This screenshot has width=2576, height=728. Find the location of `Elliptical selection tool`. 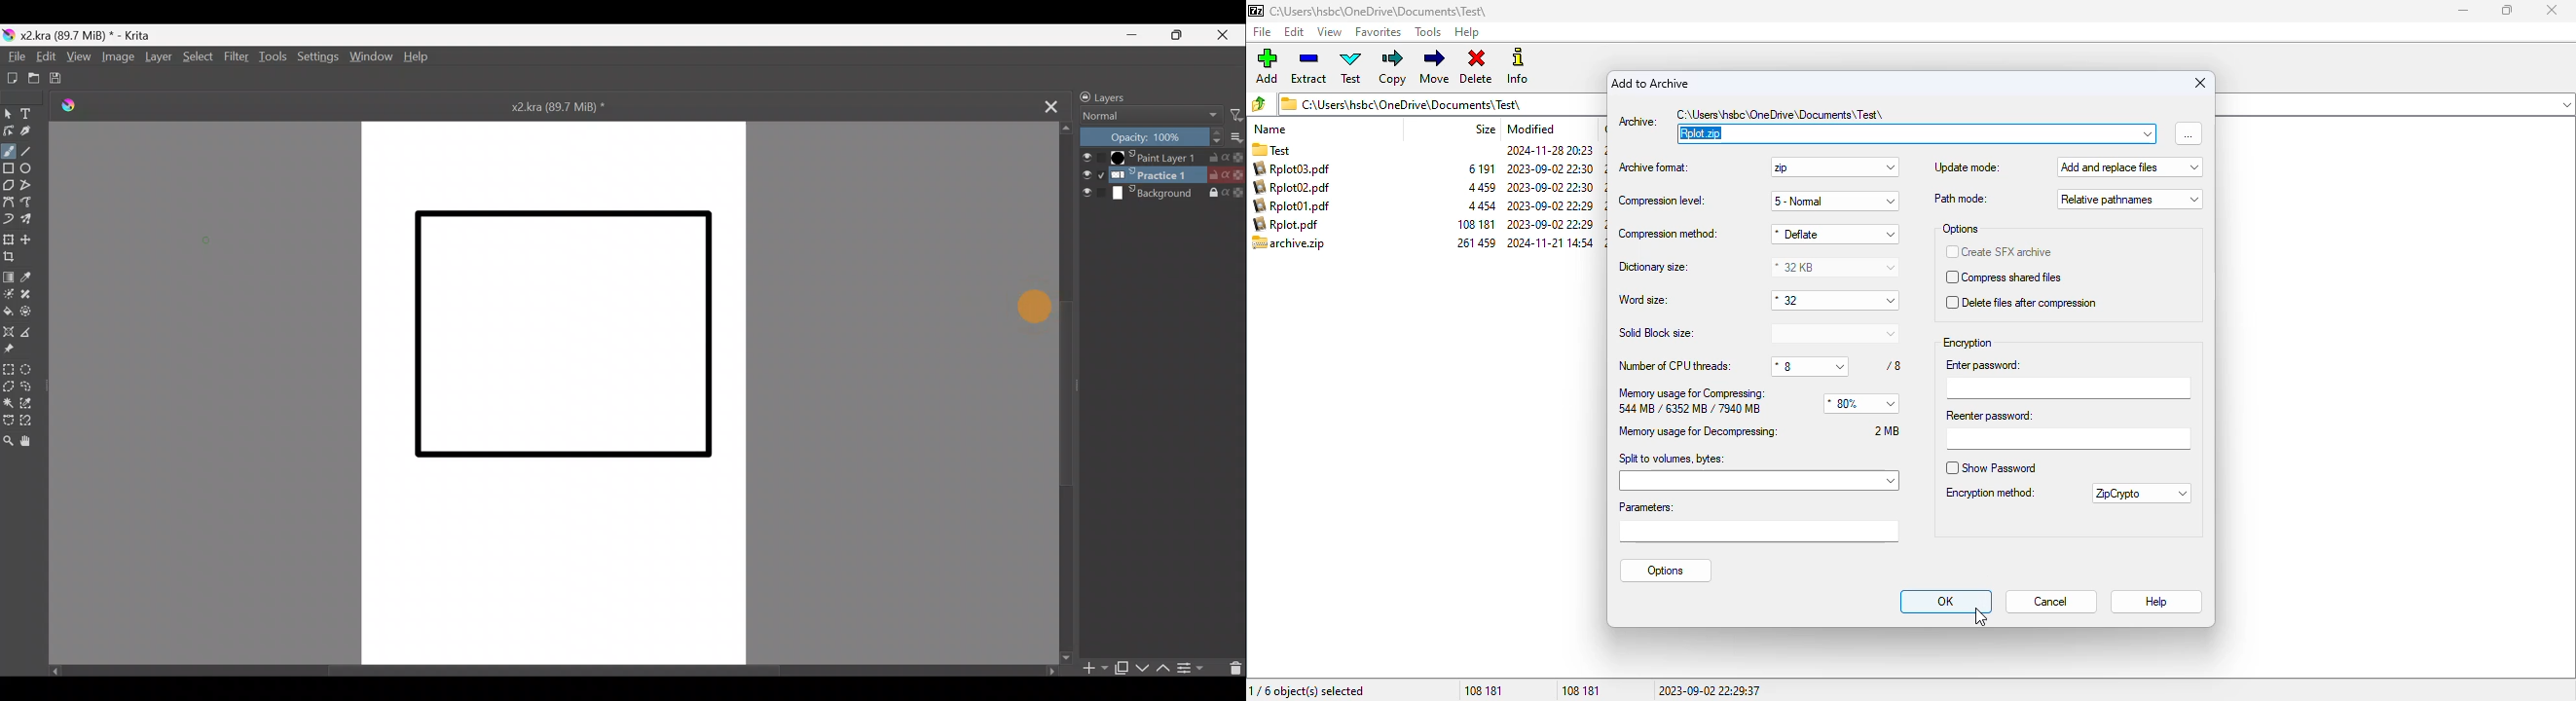

Elliptical selection tool is located at coordinates (31, 369).